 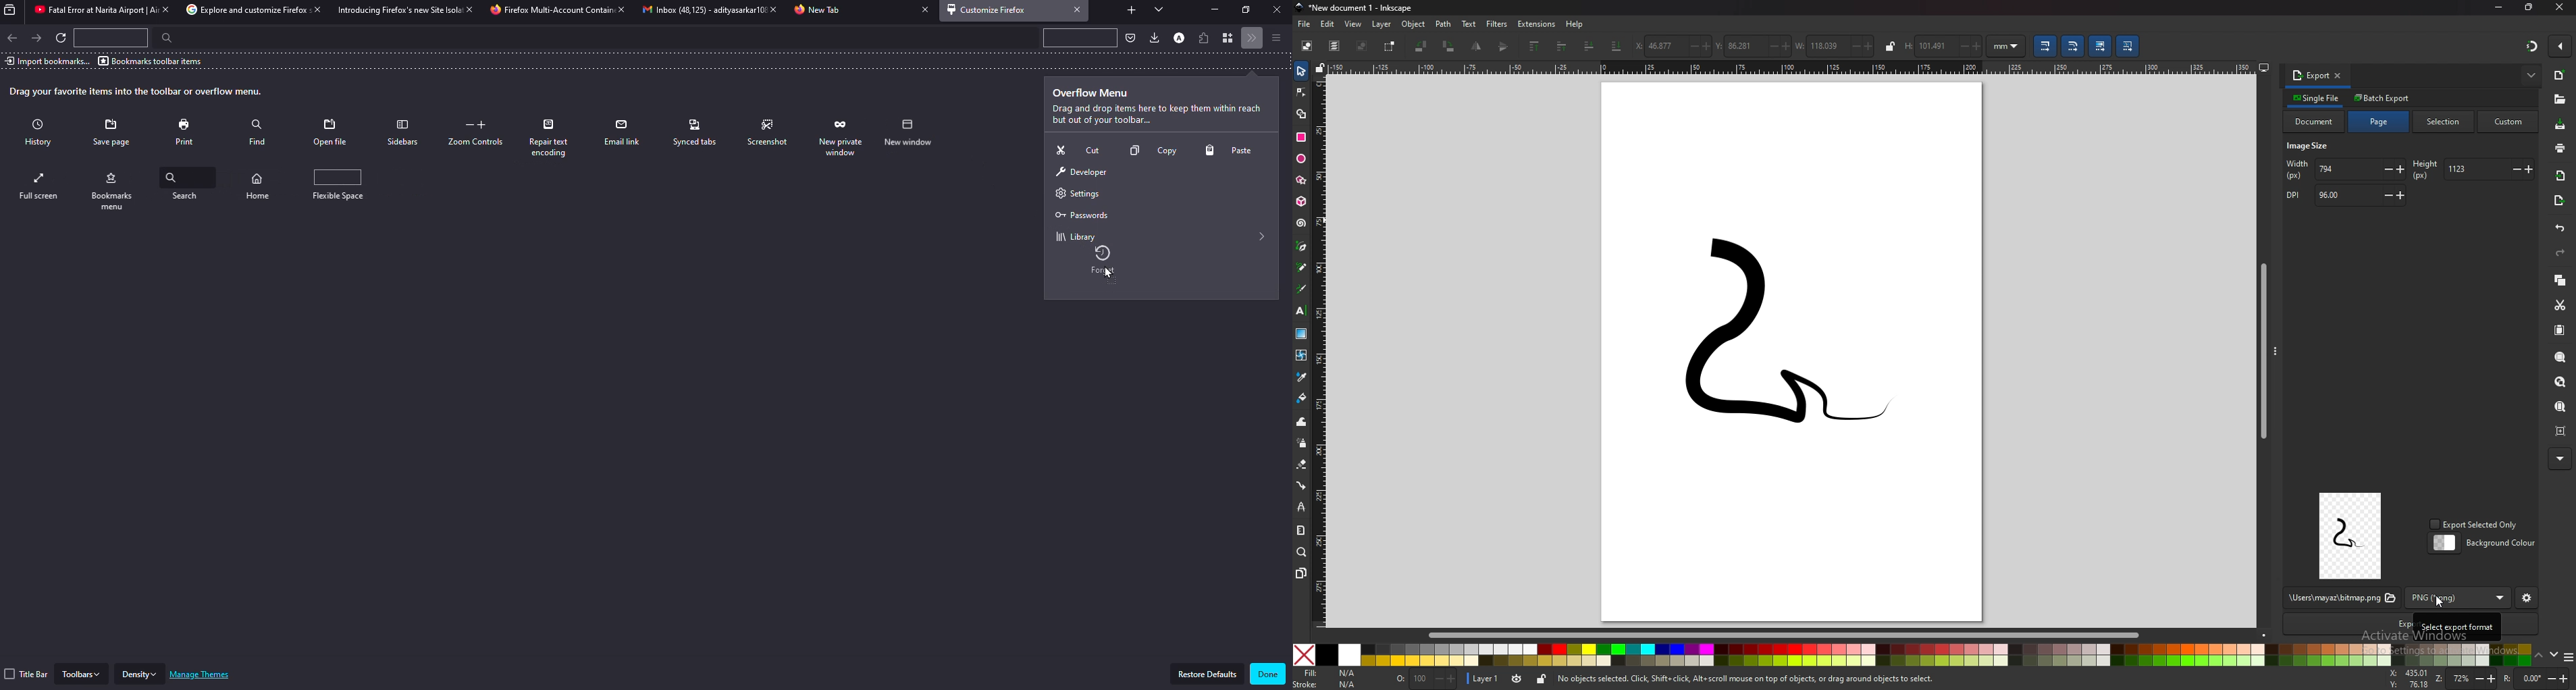 I want to click on close, so click(x=467, y=9).